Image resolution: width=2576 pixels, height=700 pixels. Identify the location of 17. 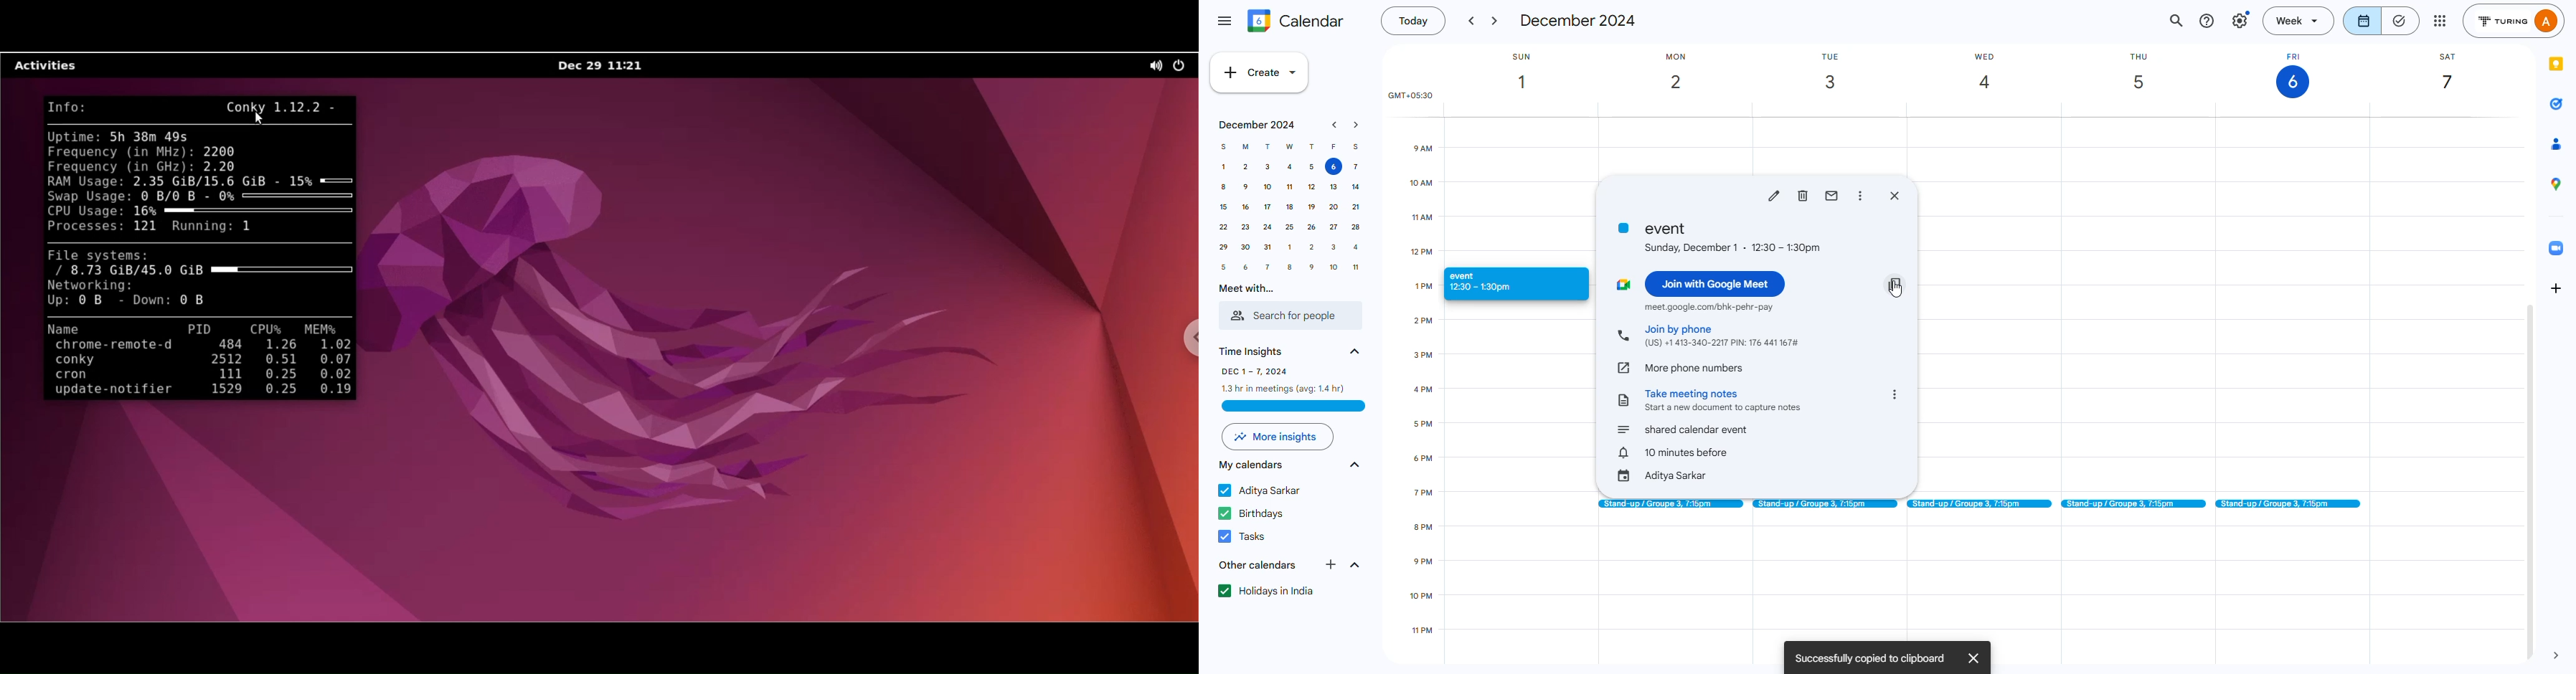
(1266, 208).